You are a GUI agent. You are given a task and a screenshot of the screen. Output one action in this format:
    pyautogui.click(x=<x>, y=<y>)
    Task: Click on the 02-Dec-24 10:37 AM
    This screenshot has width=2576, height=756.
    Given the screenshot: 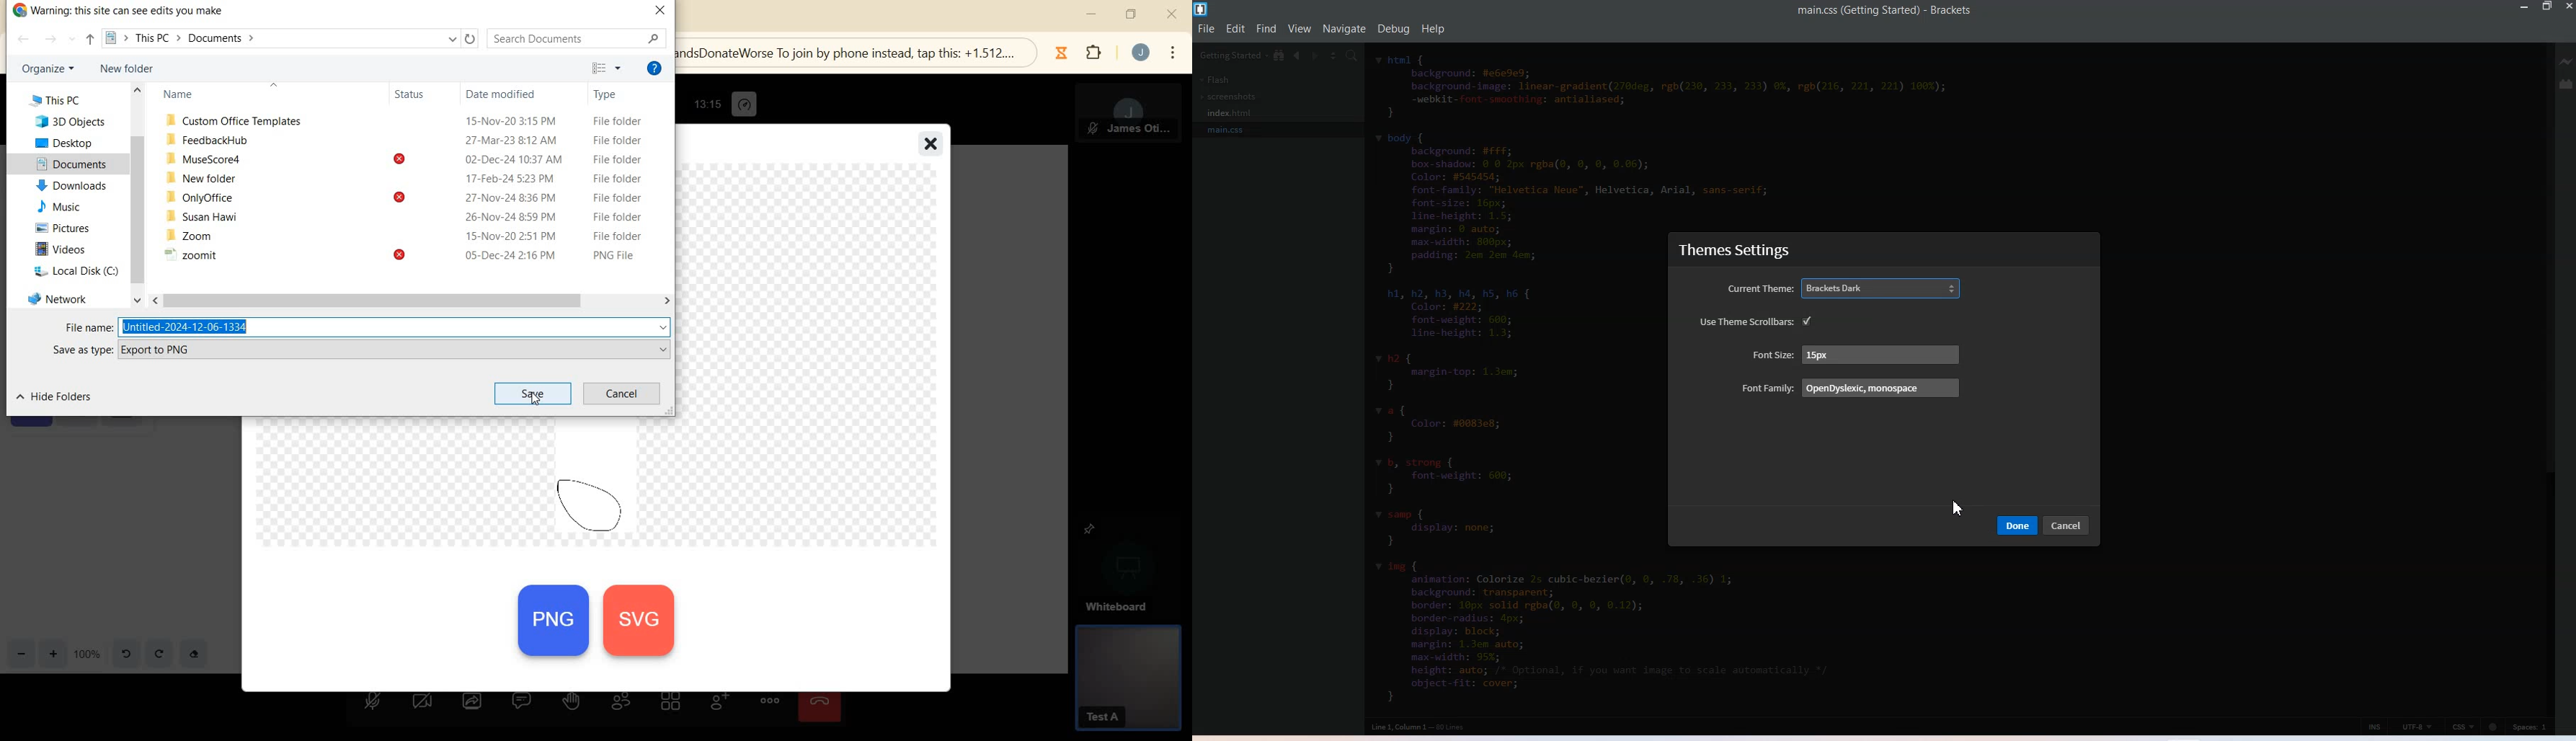 What is the action you would take?
    pyautogui.click(x=512, y=158)
    